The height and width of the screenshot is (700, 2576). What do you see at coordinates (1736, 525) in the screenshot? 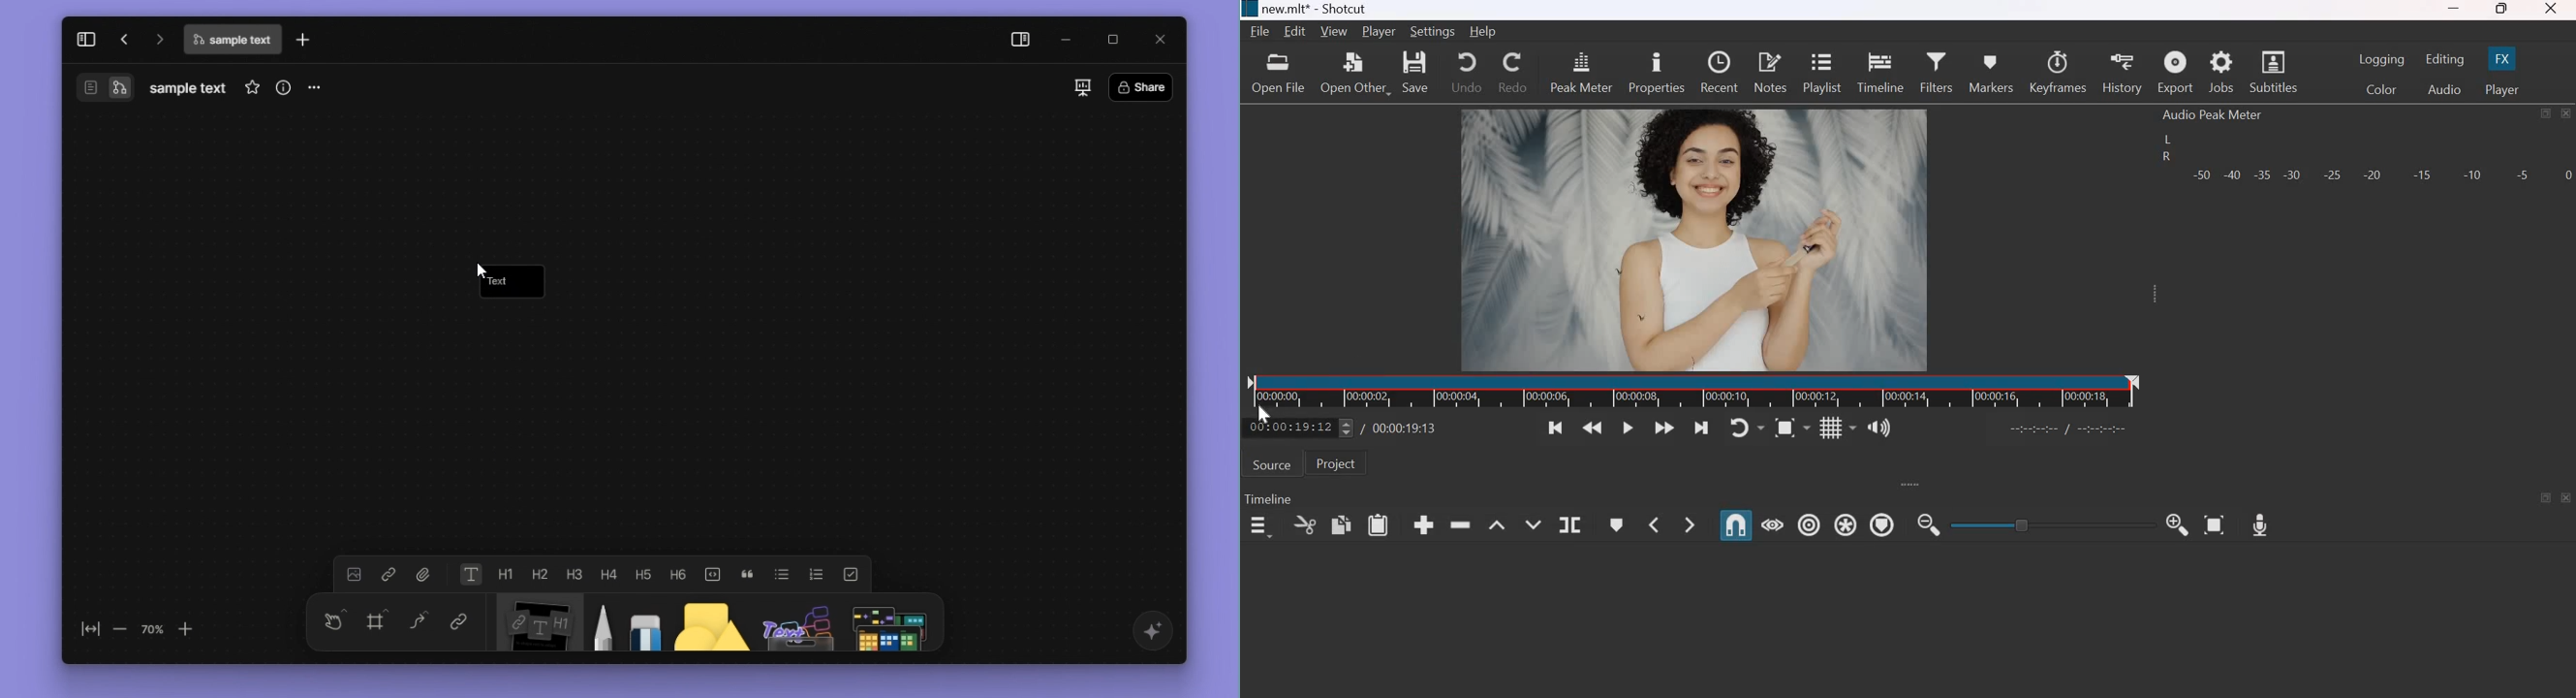
I see `Snap` at bounding box center [1736, 525].